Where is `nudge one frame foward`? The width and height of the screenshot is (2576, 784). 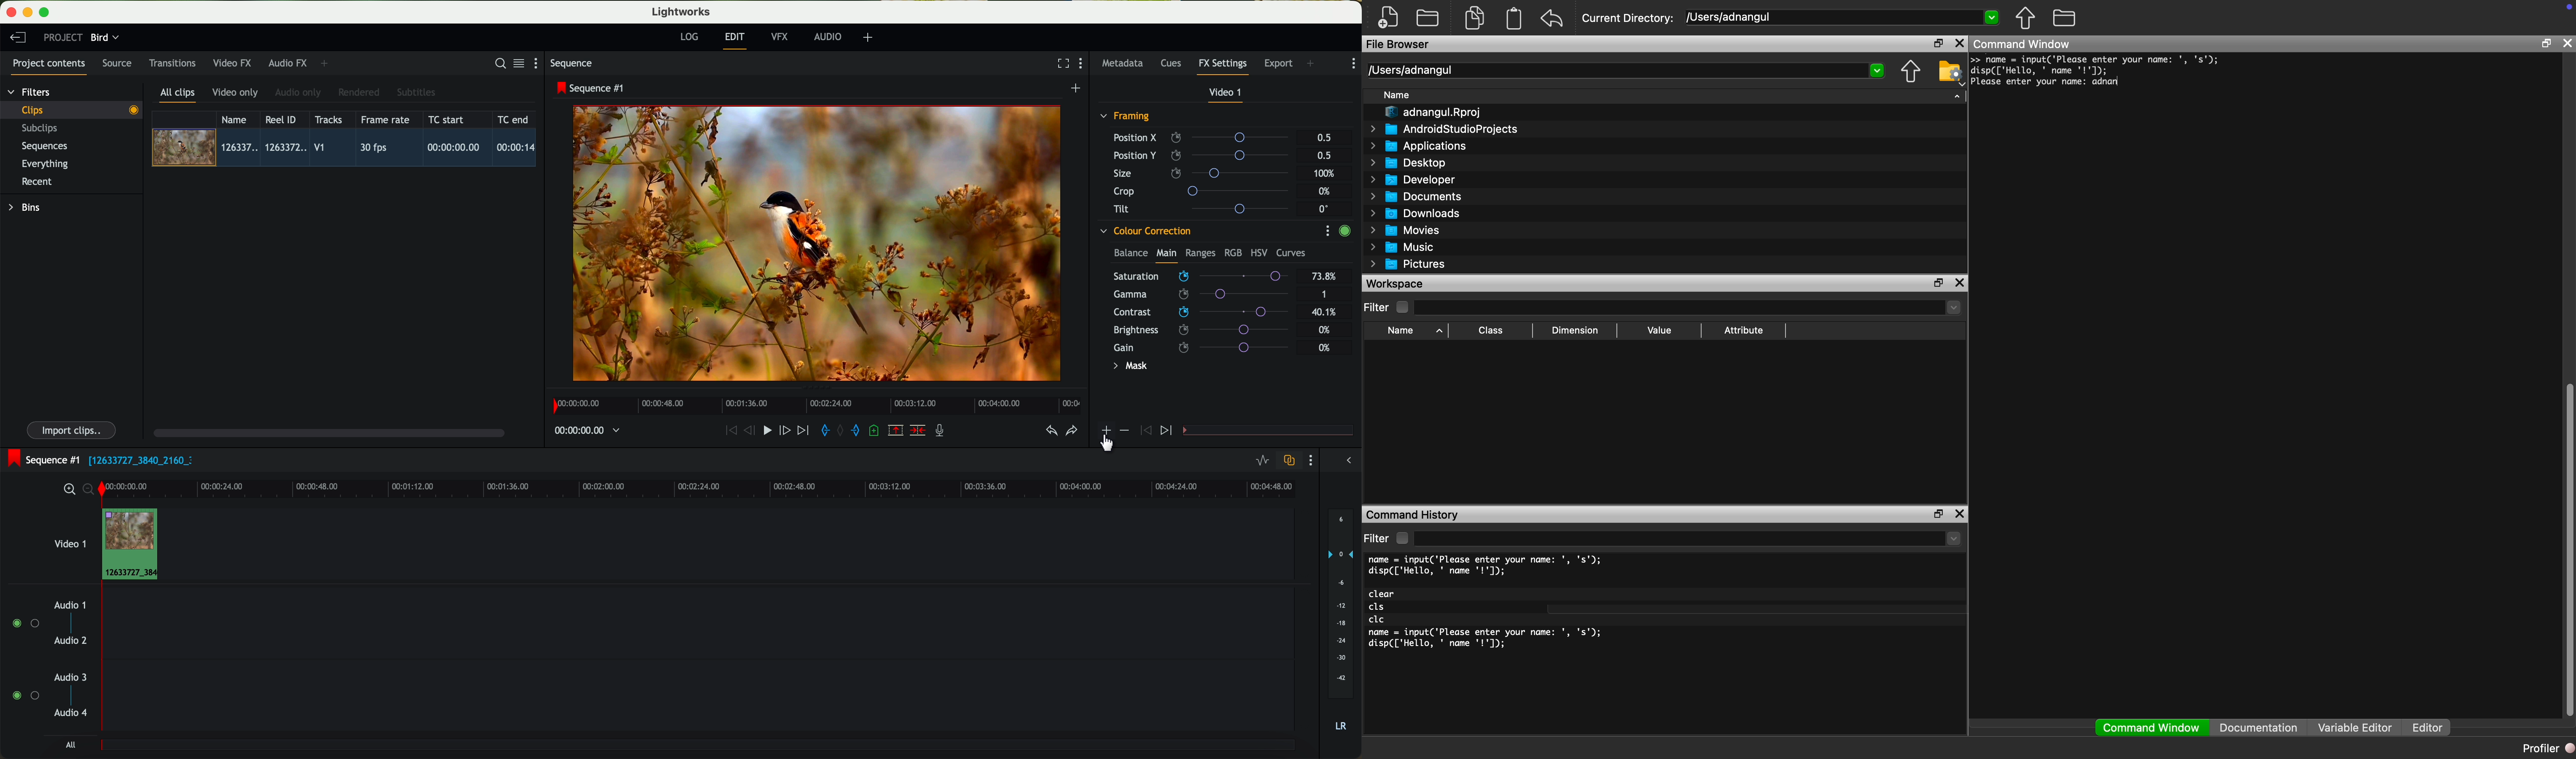 nudge one frame foward is located at coordinates (786, 431).